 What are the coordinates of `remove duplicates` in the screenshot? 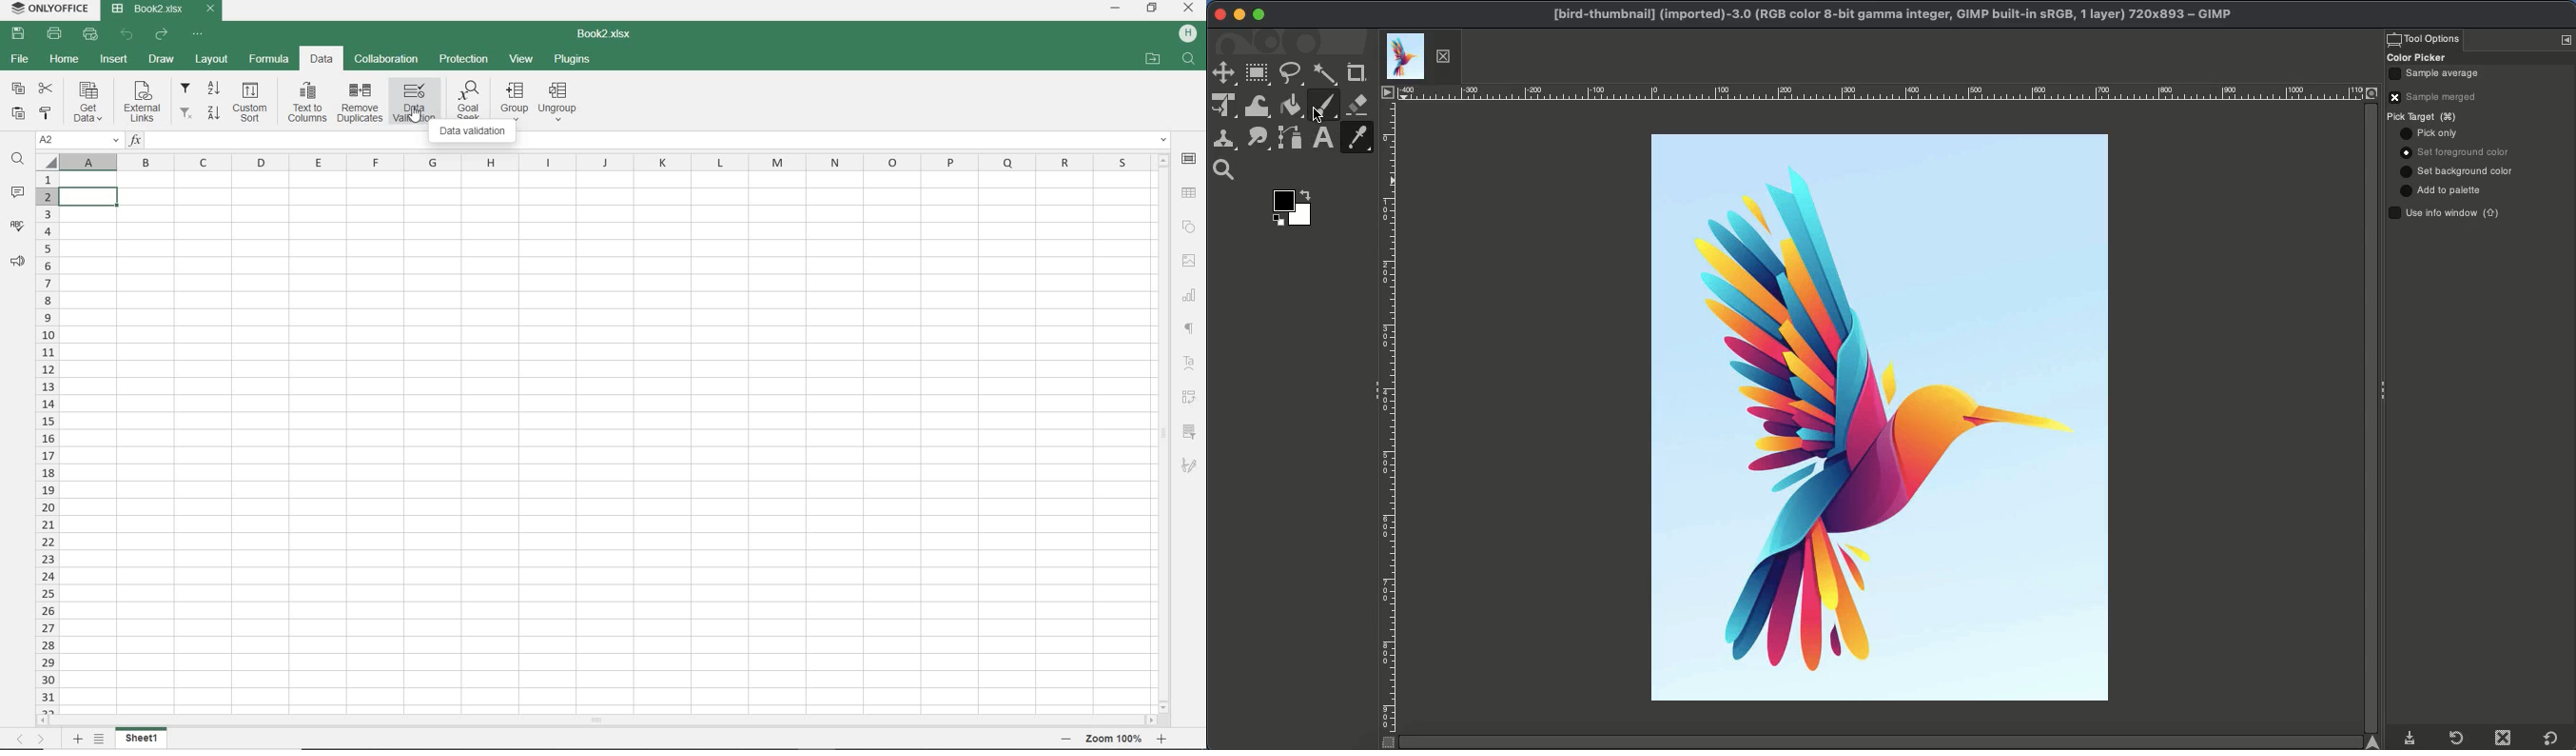 It's located at (361, 100).